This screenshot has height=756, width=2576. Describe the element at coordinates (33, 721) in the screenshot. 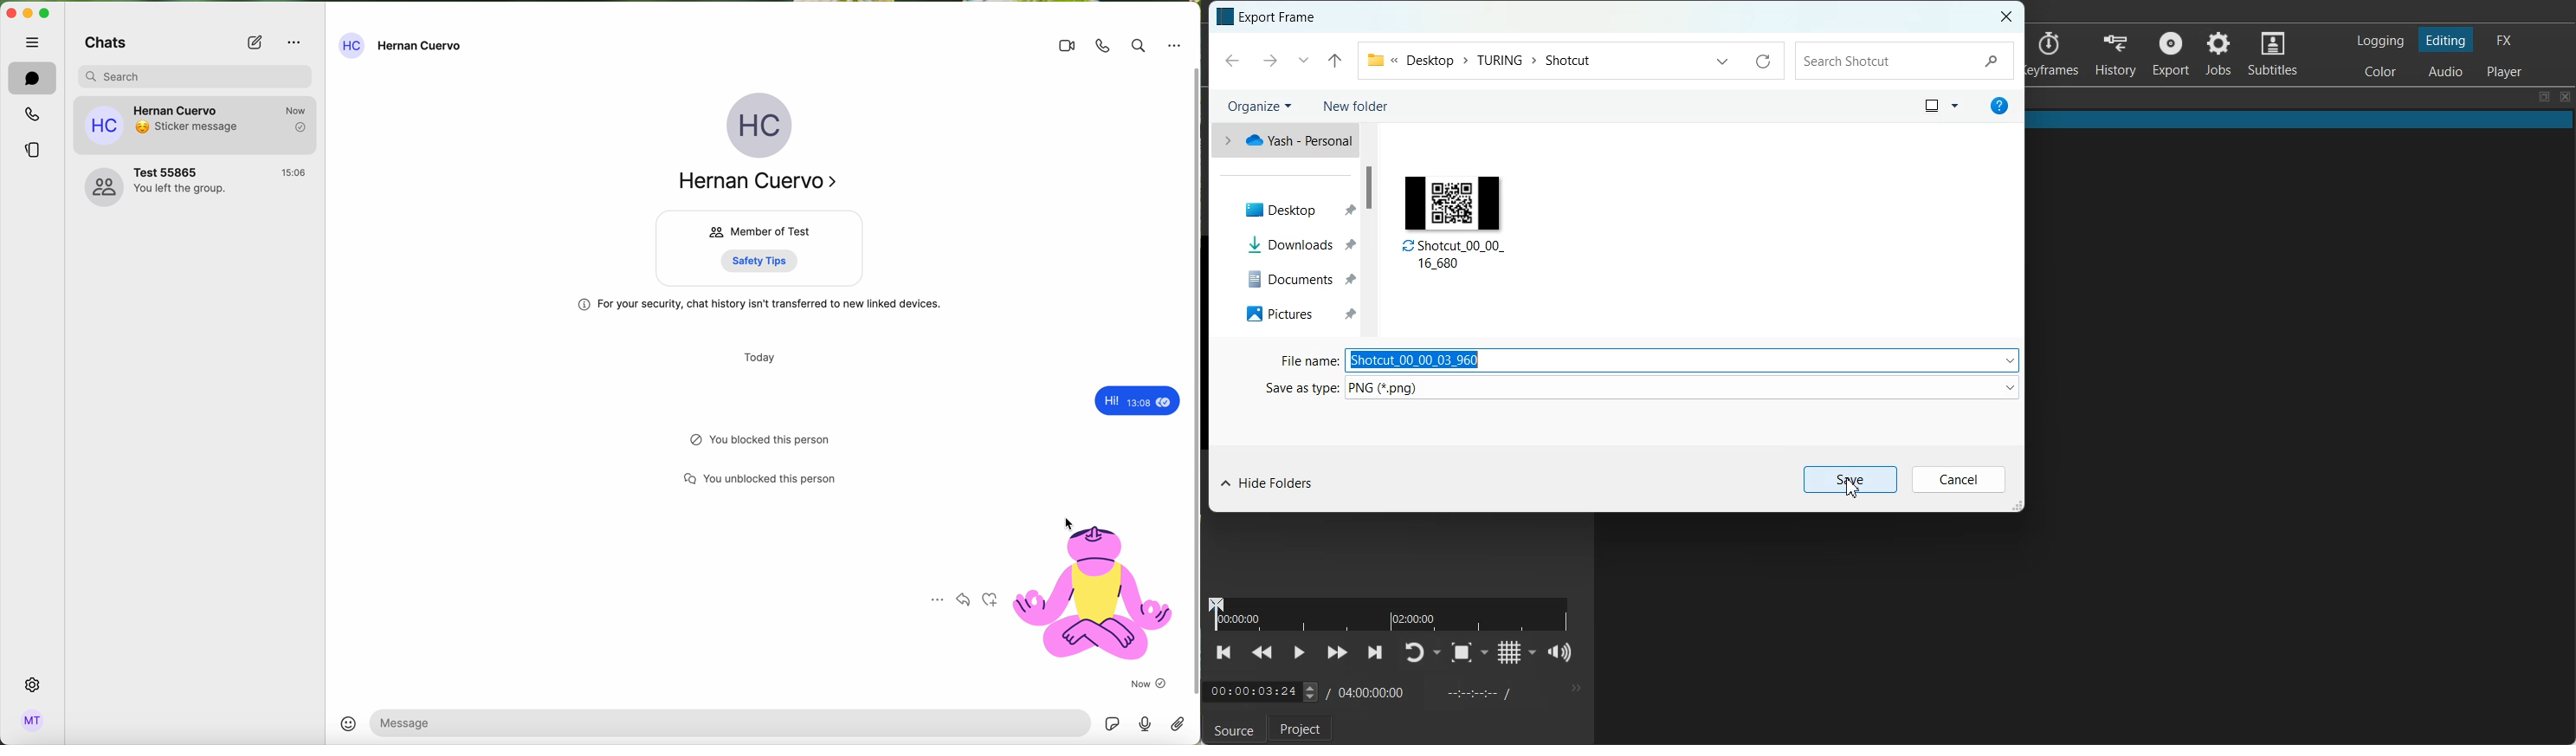

I see `profile` at that location.